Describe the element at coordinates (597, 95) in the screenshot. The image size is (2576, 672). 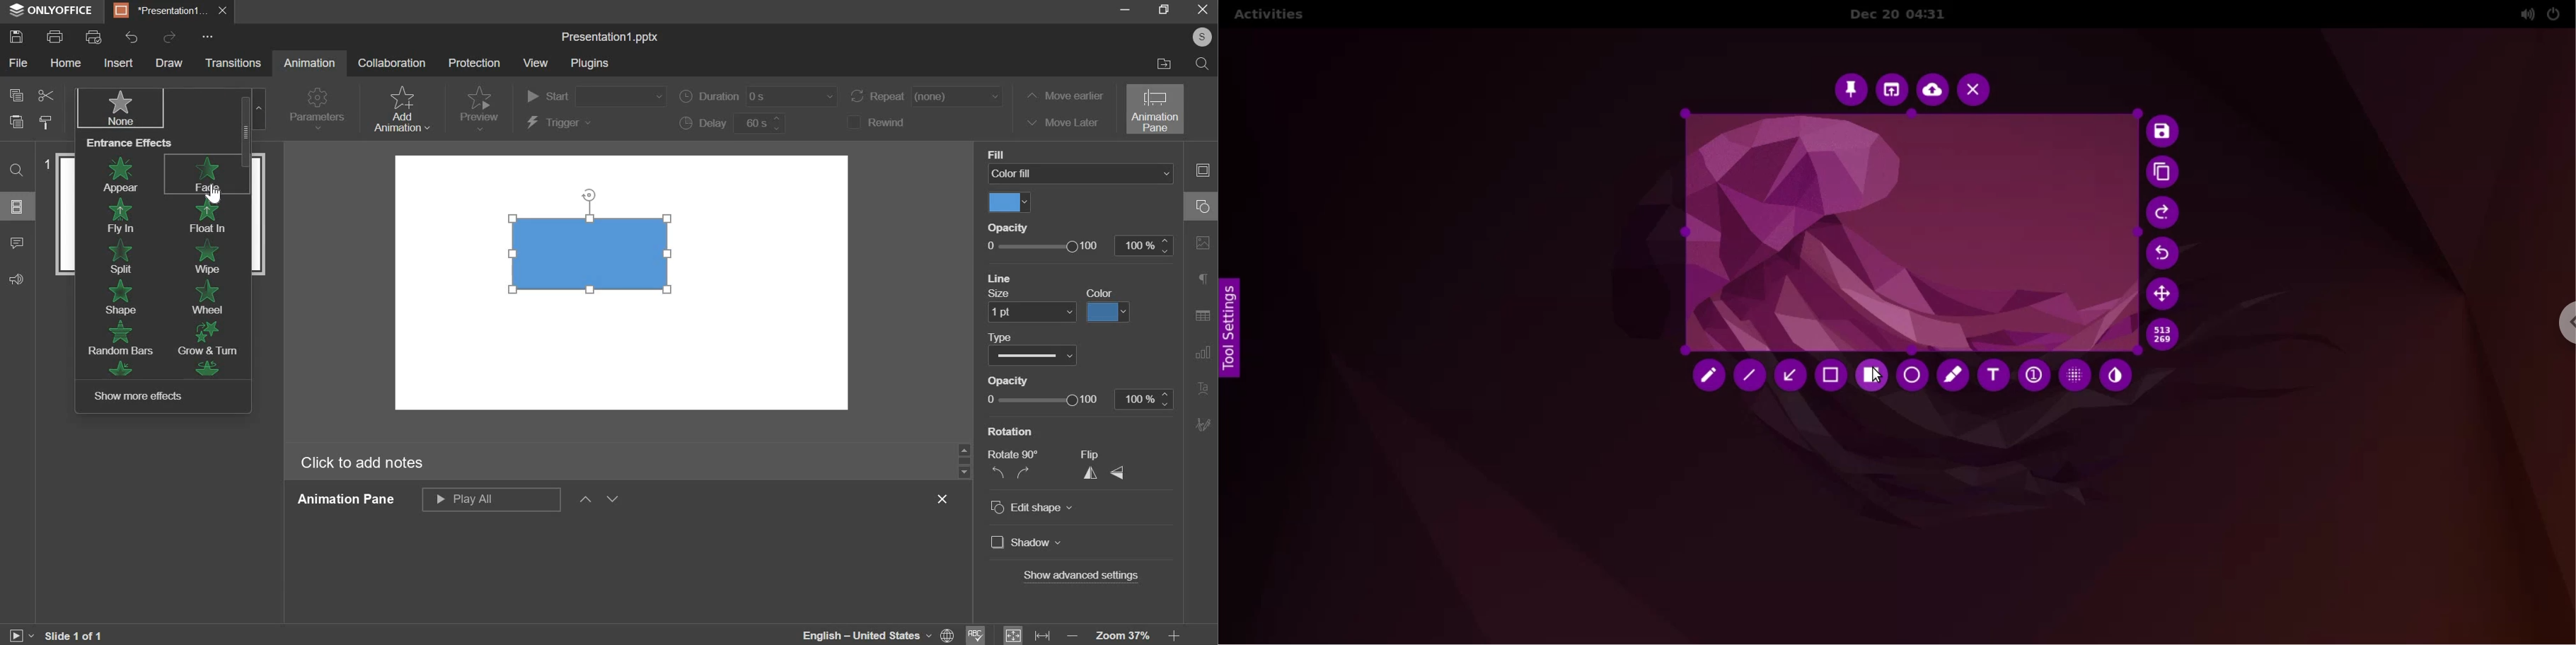
I see `start` at that location.